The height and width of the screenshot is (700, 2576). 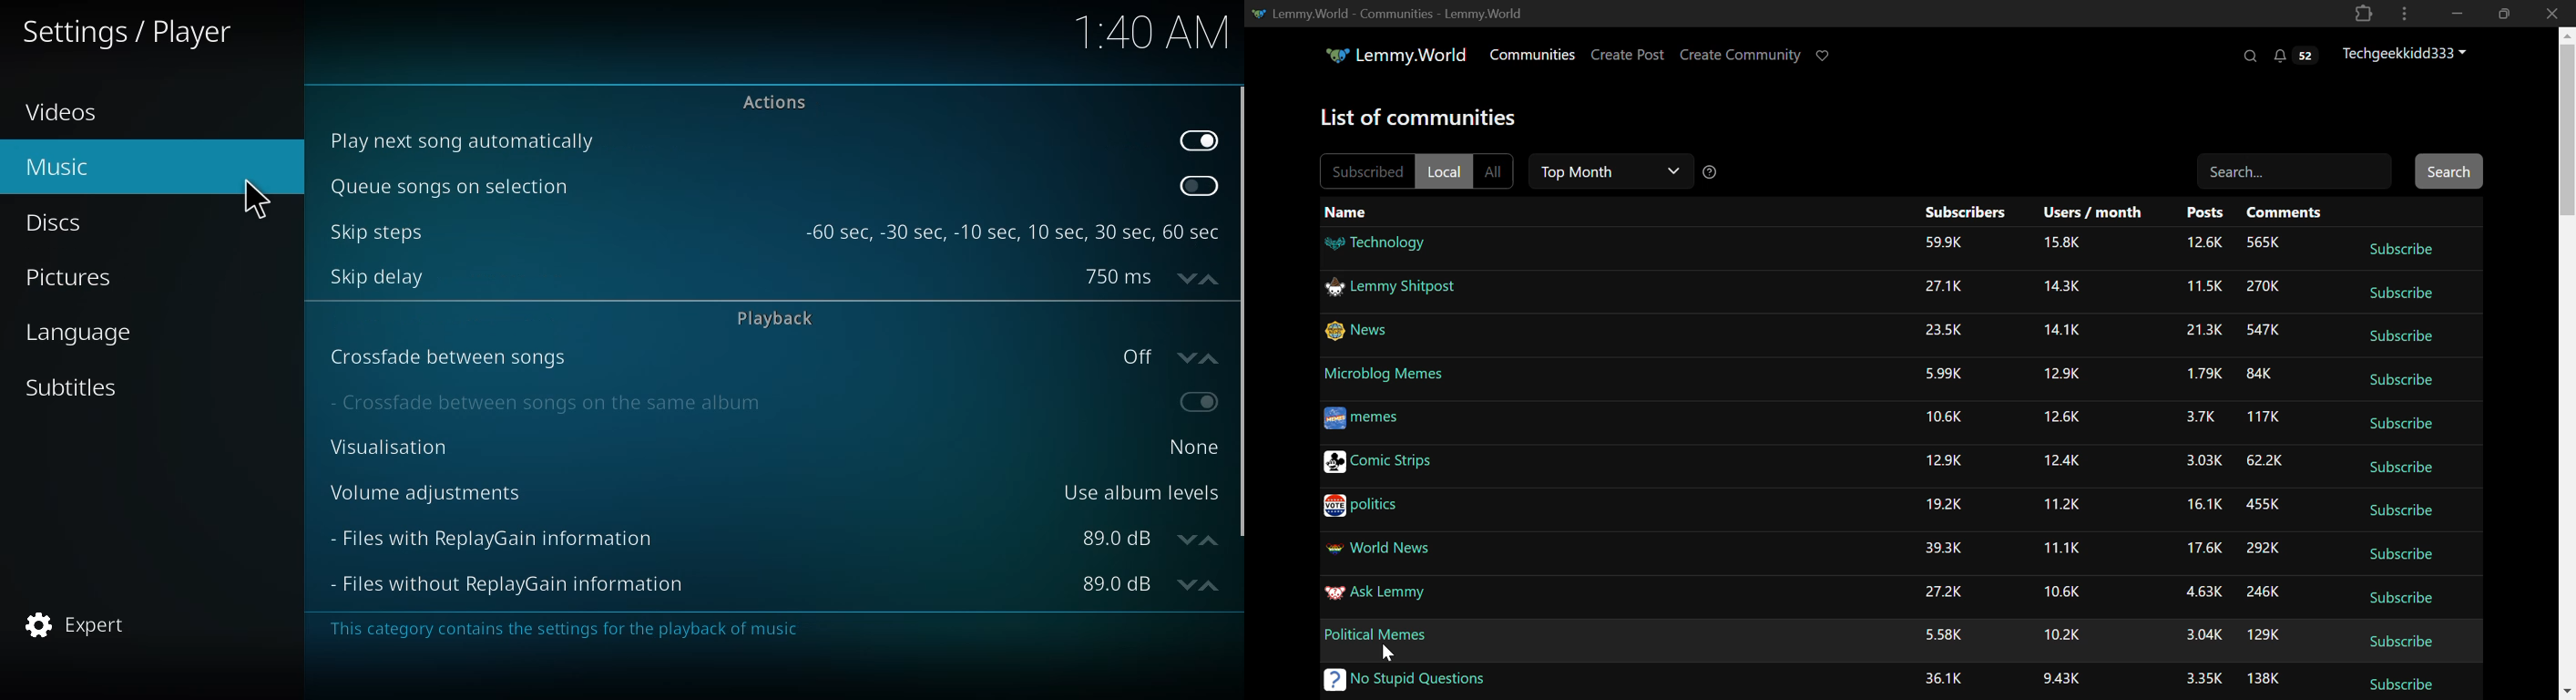 What do you see at coordinates (470, 139) in the screenshot?
I see `play next song automatically` at bounding box center [470, 139].